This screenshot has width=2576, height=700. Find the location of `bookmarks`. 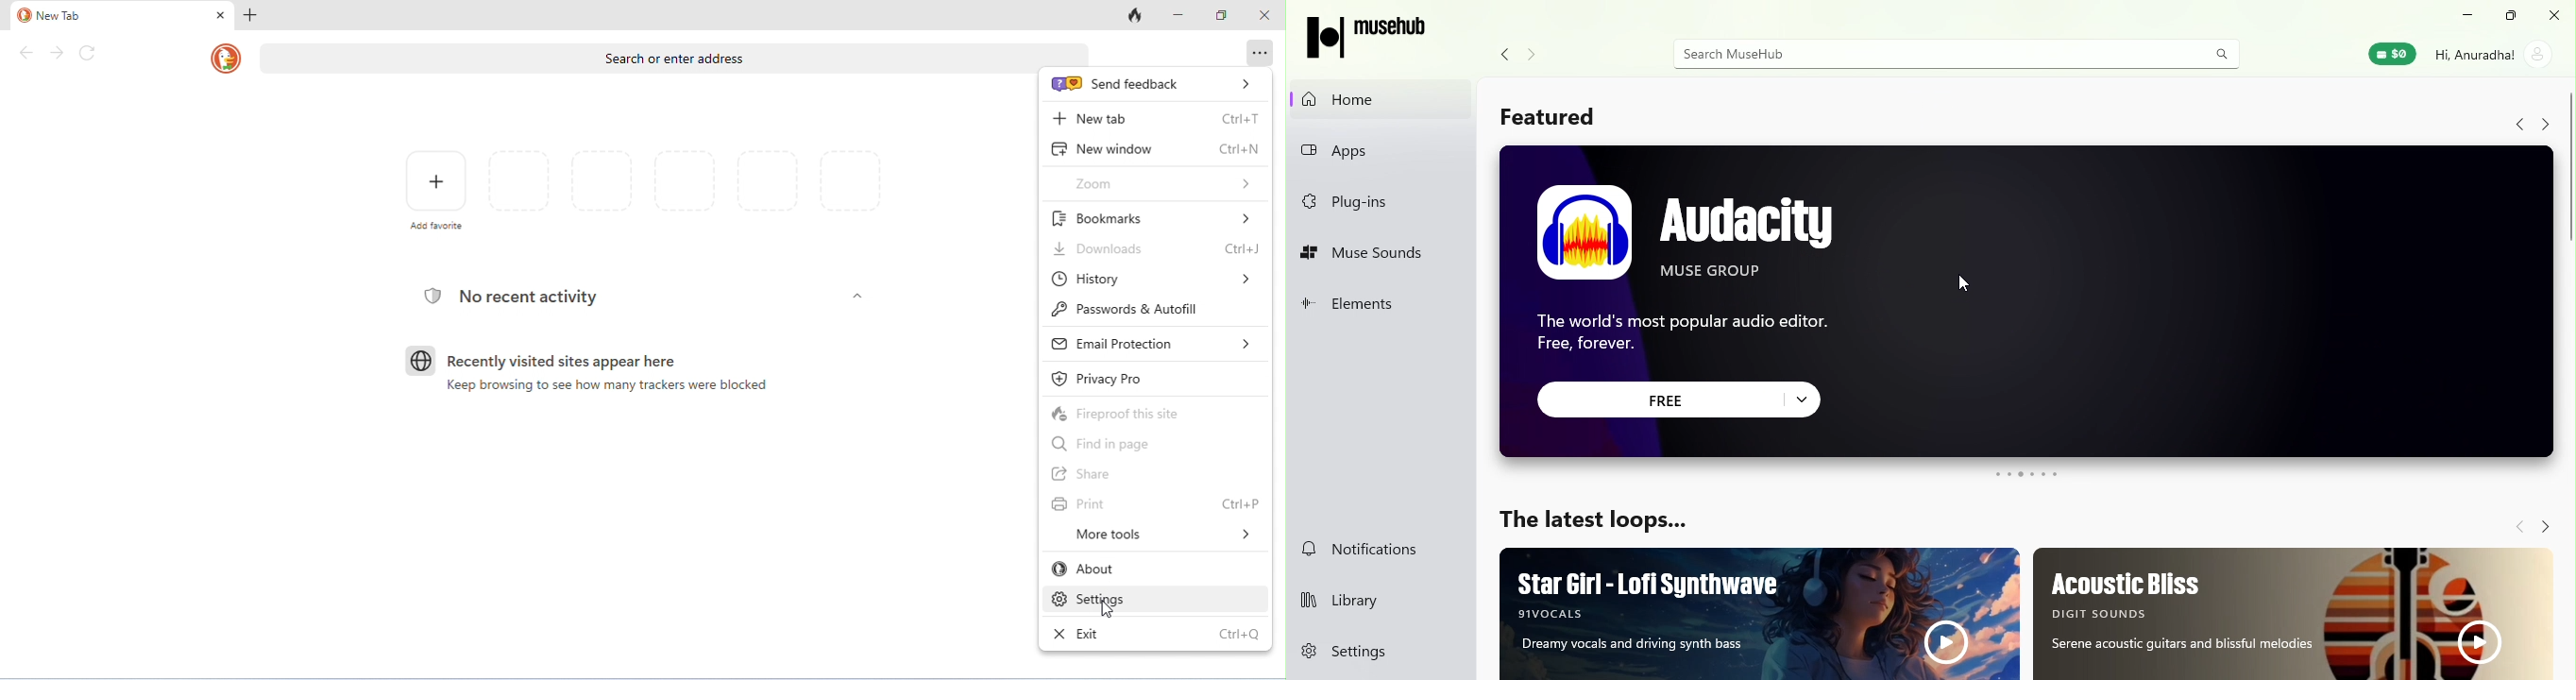

bookmarks is located at coordinates (1157, 219).